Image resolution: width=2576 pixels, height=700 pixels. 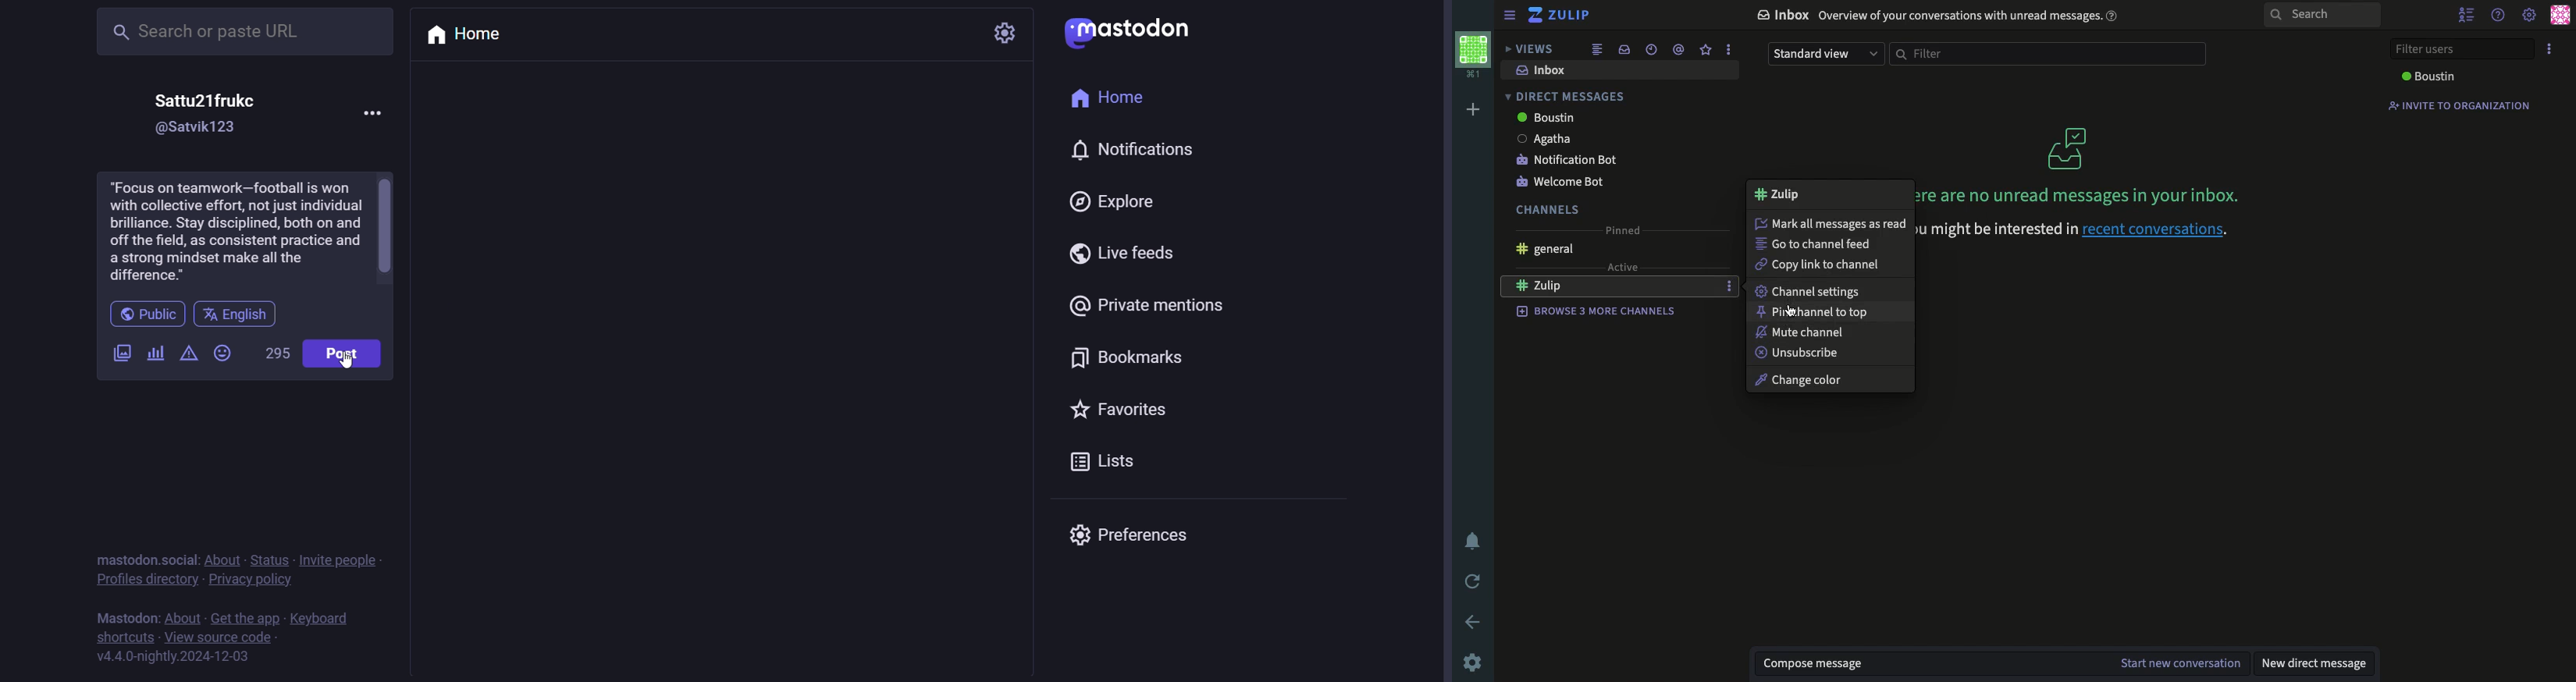 I want to click on list, so click(x=1110, y=461).